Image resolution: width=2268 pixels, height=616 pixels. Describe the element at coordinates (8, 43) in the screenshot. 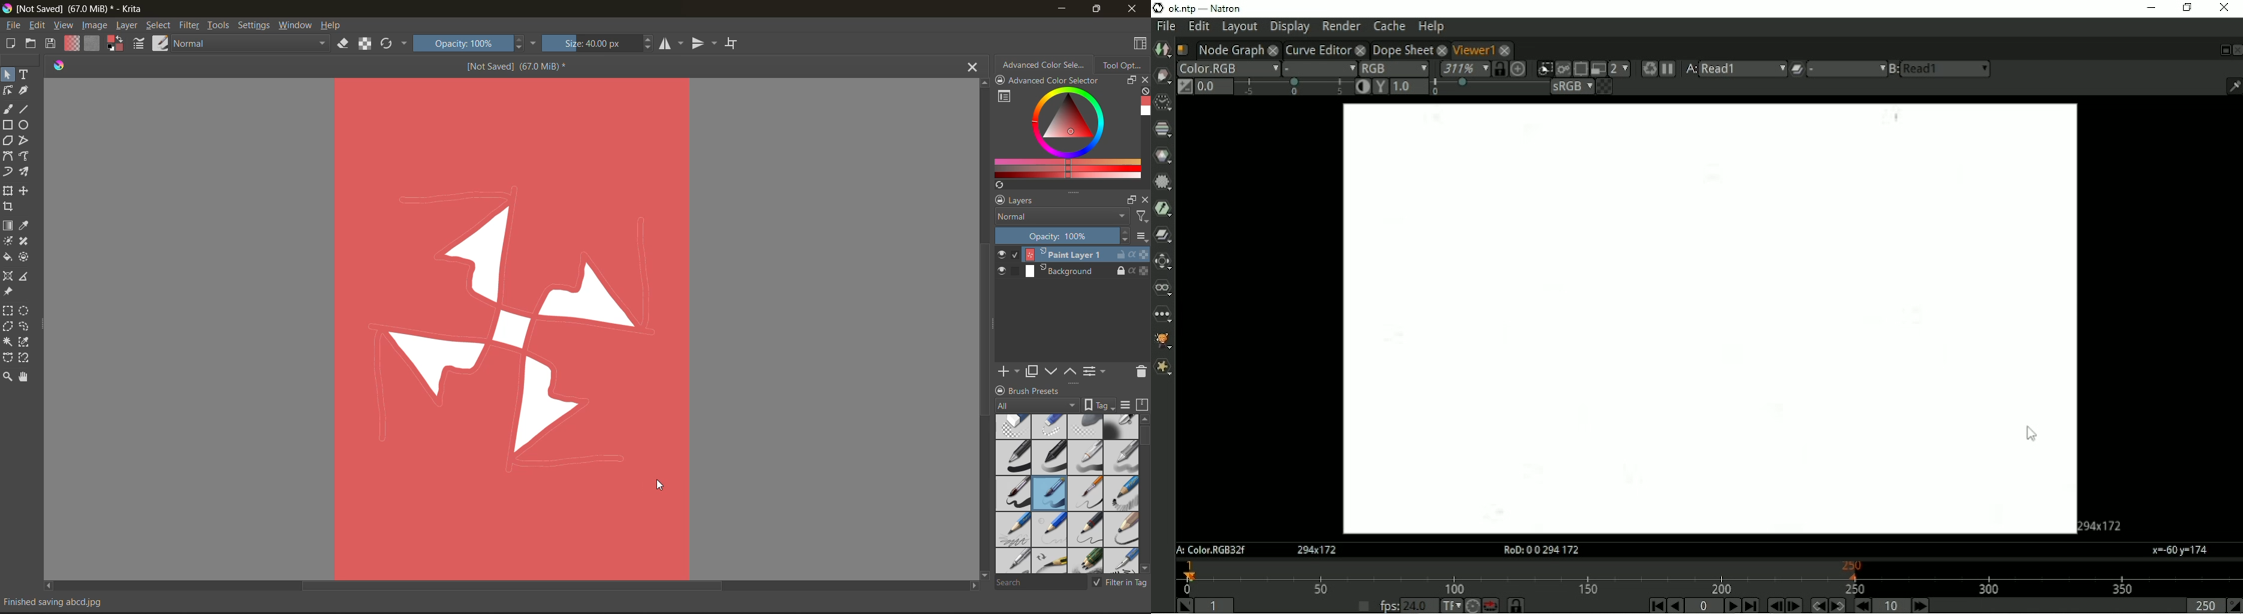

I see `create` at that location.